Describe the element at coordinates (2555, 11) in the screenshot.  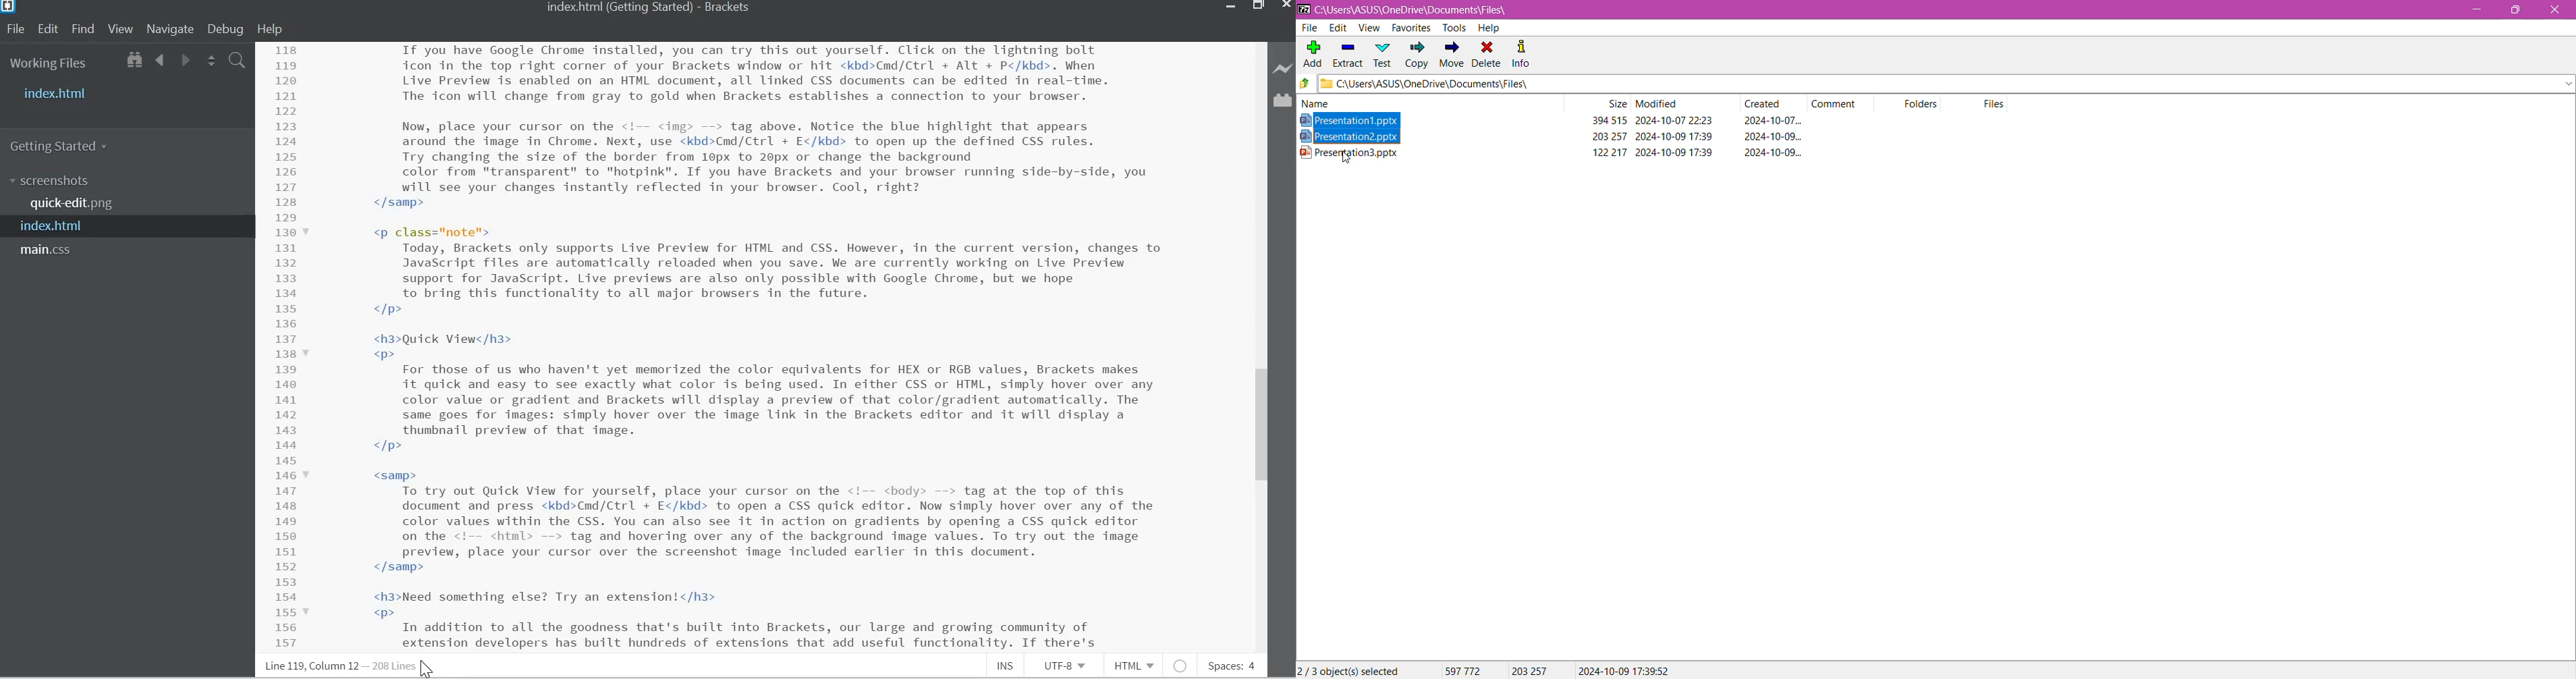
I see `Close` at that location.